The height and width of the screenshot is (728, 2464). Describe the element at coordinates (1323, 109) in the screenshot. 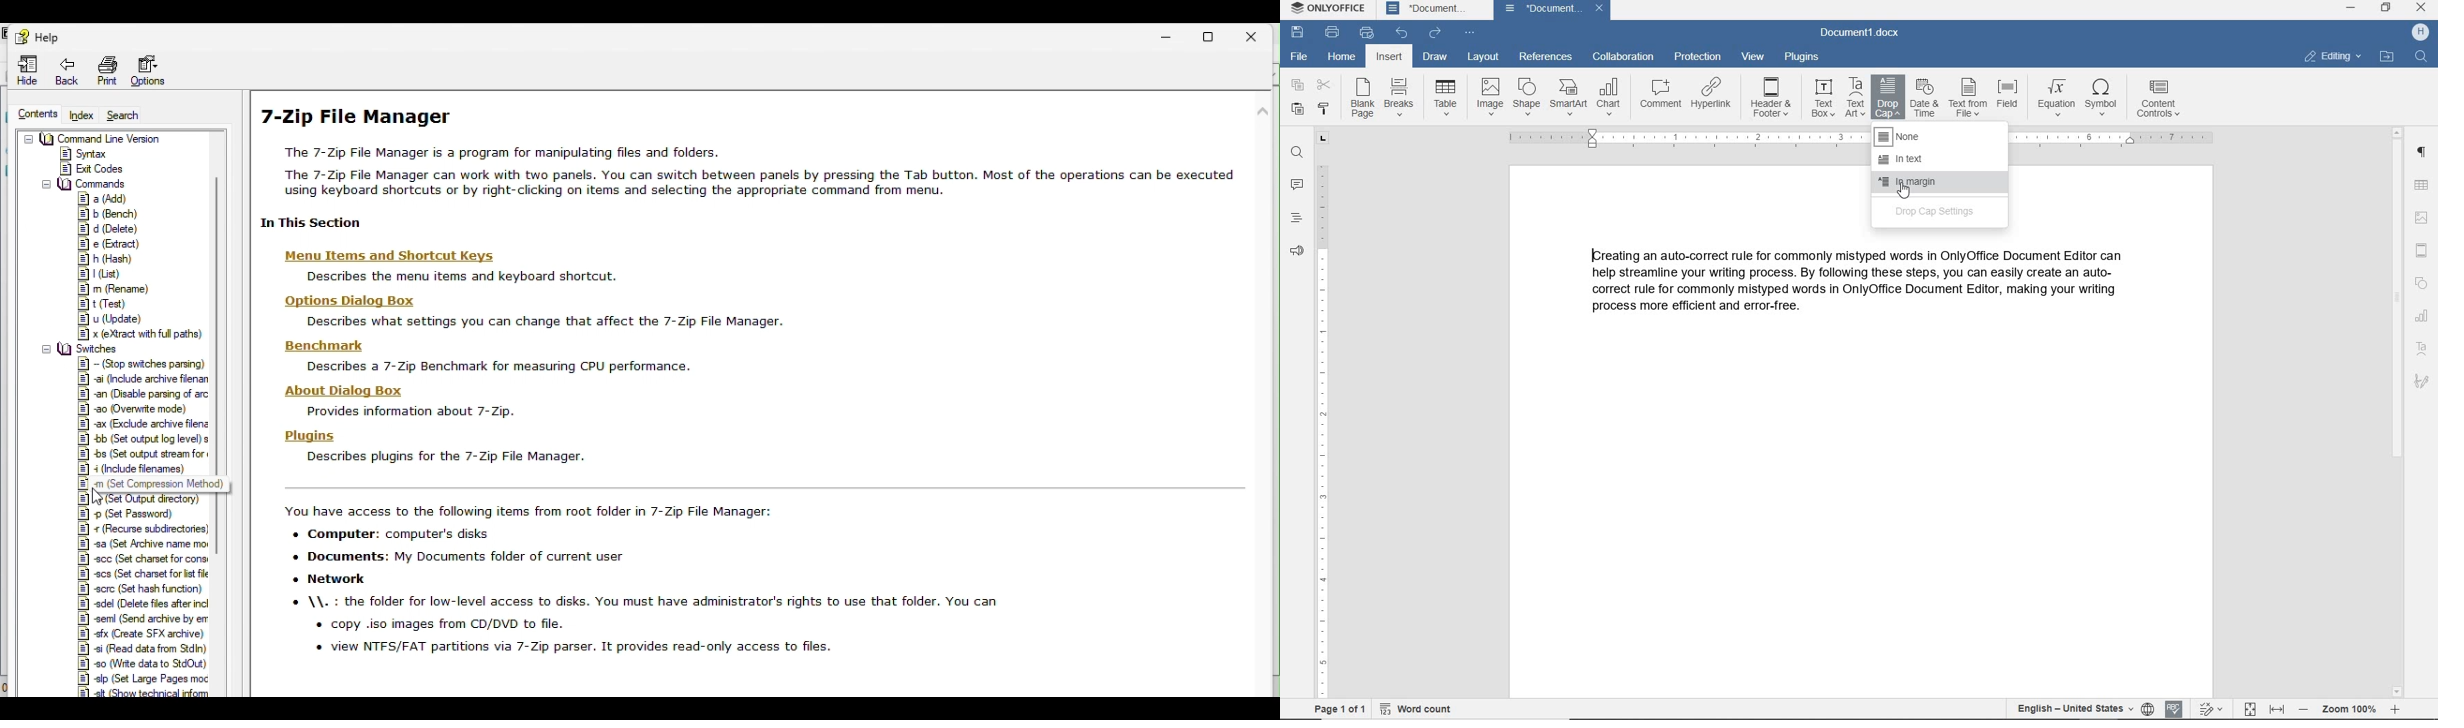

I see `copy style` at that location.